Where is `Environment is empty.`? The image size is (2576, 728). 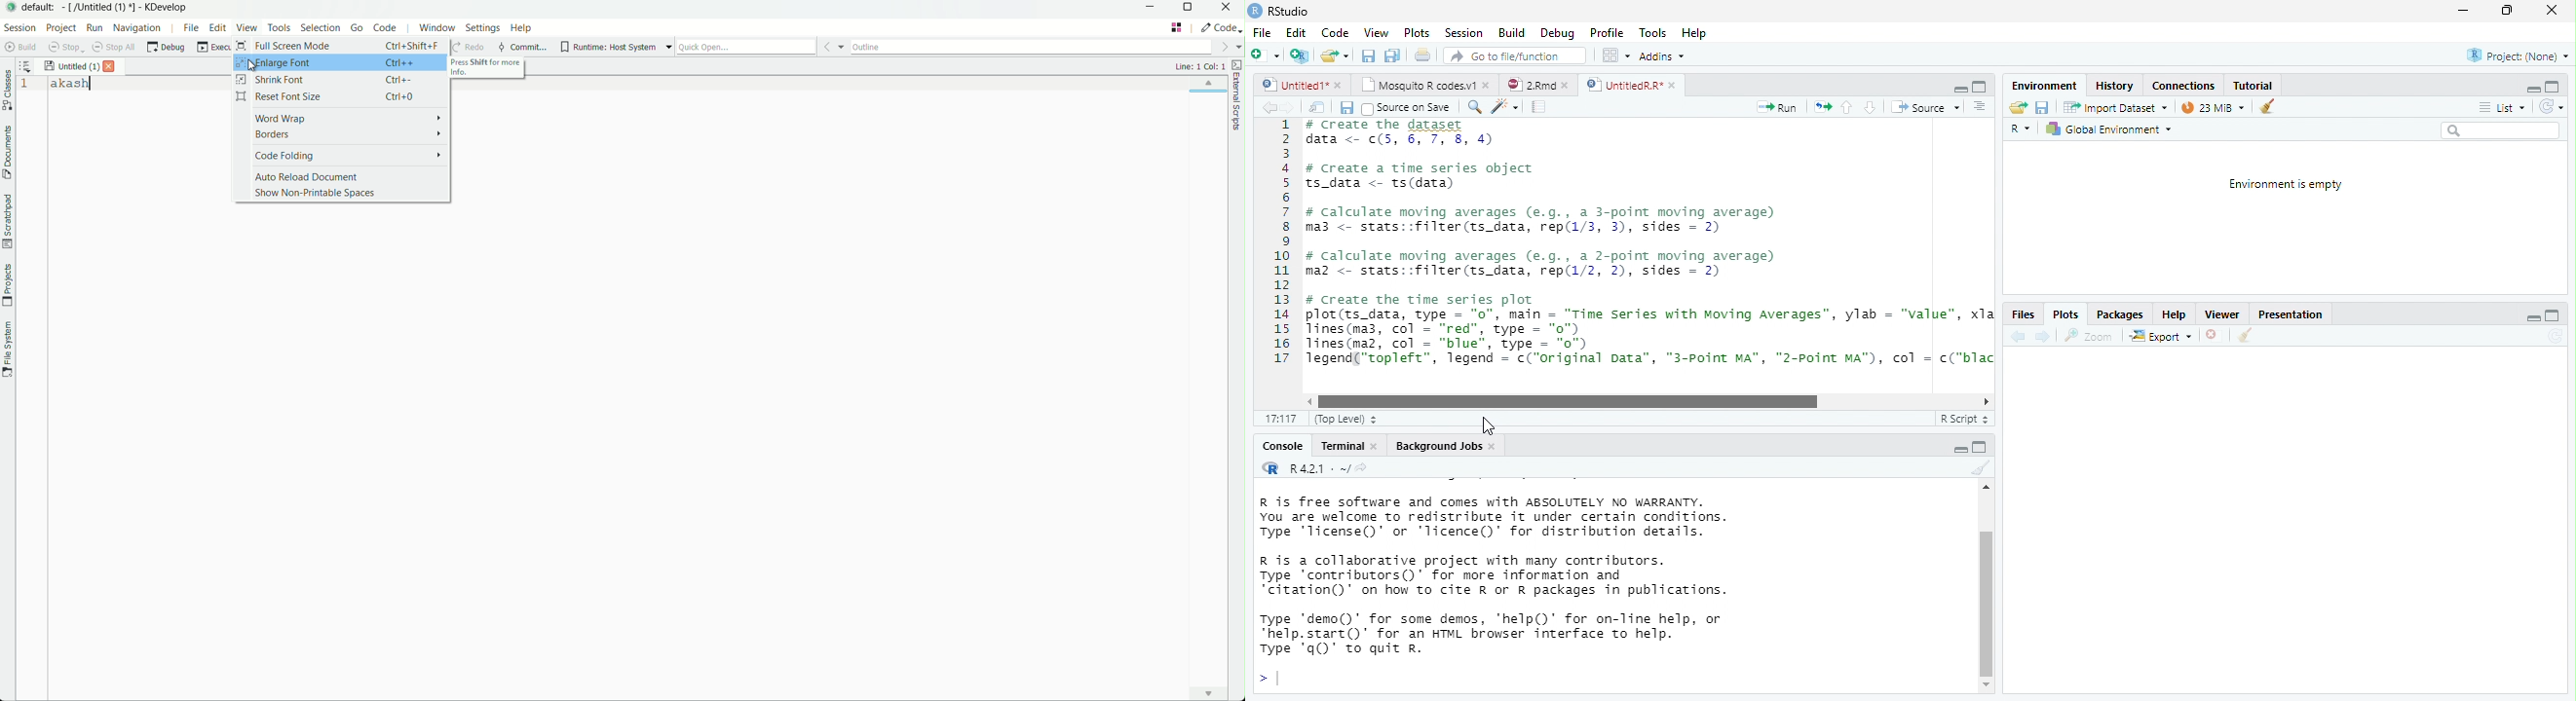
Environment is empty. is located at coordinates (2285, 185).